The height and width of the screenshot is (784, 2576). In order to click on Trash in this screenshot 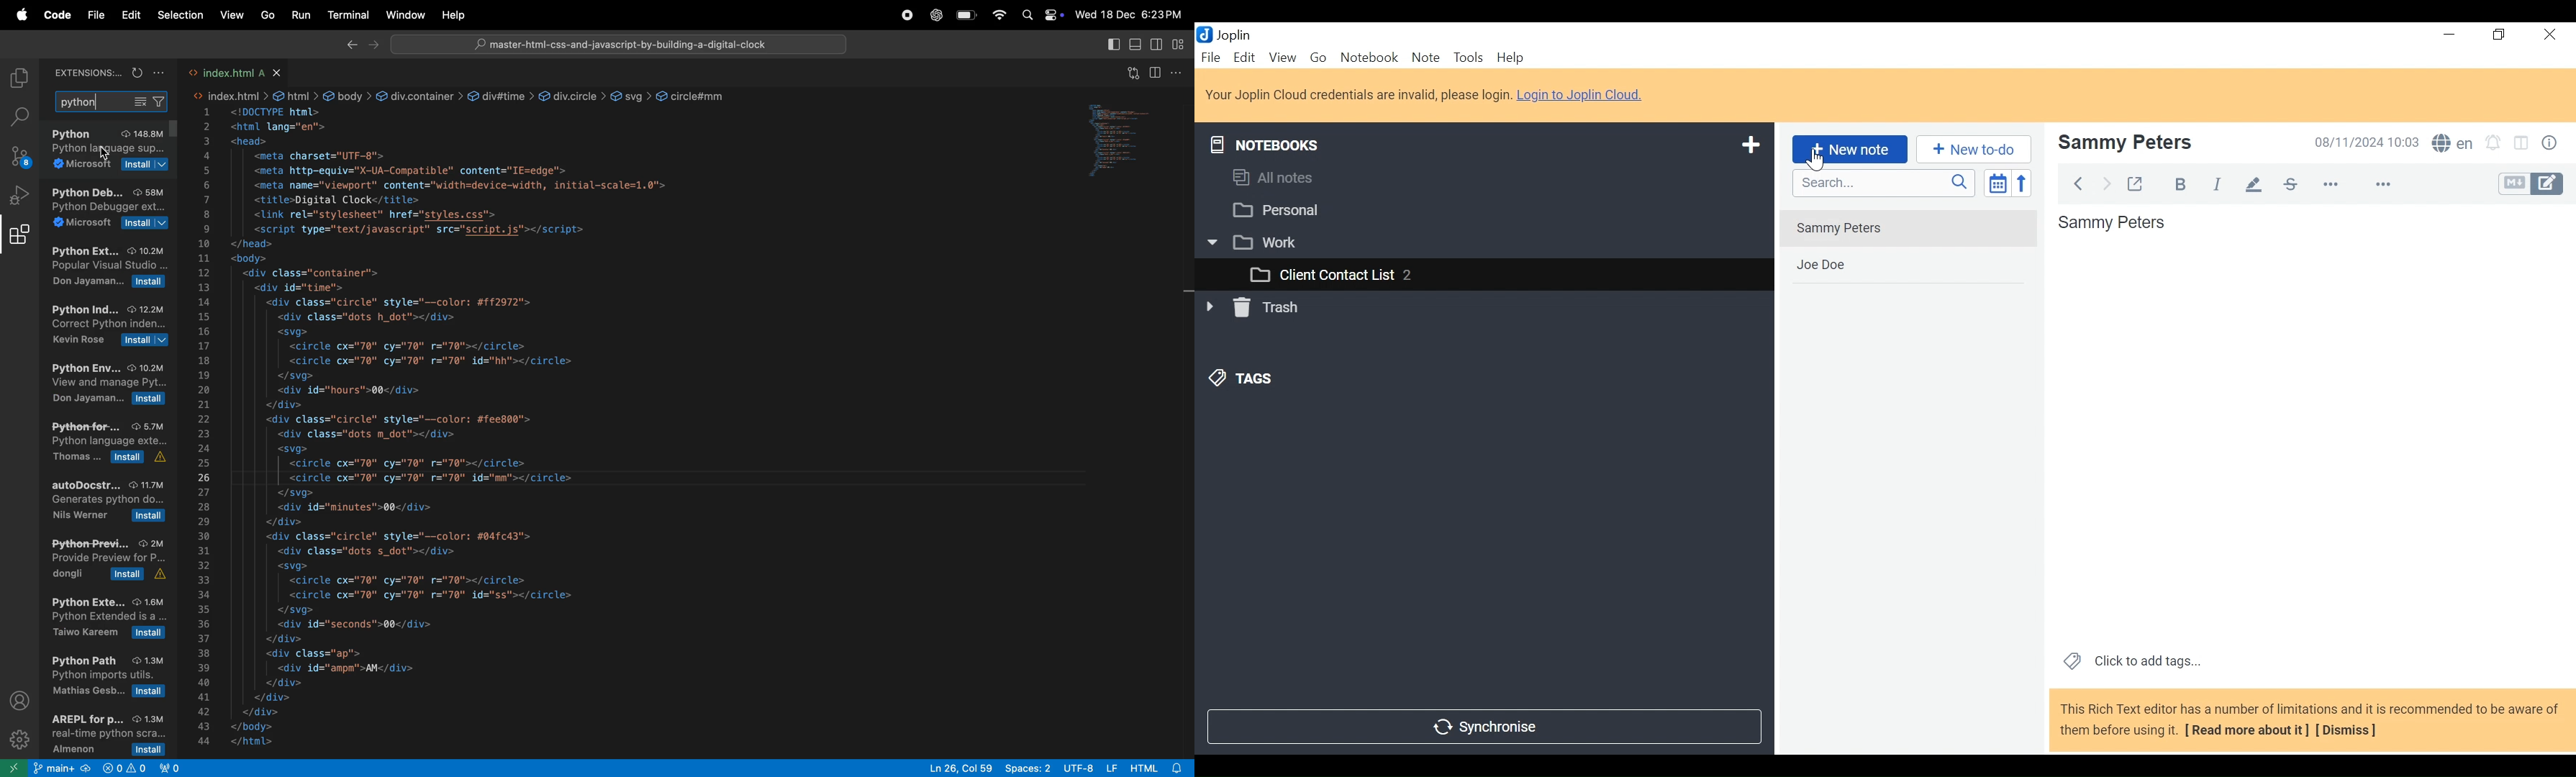, I will do `click(1255, 310)`.